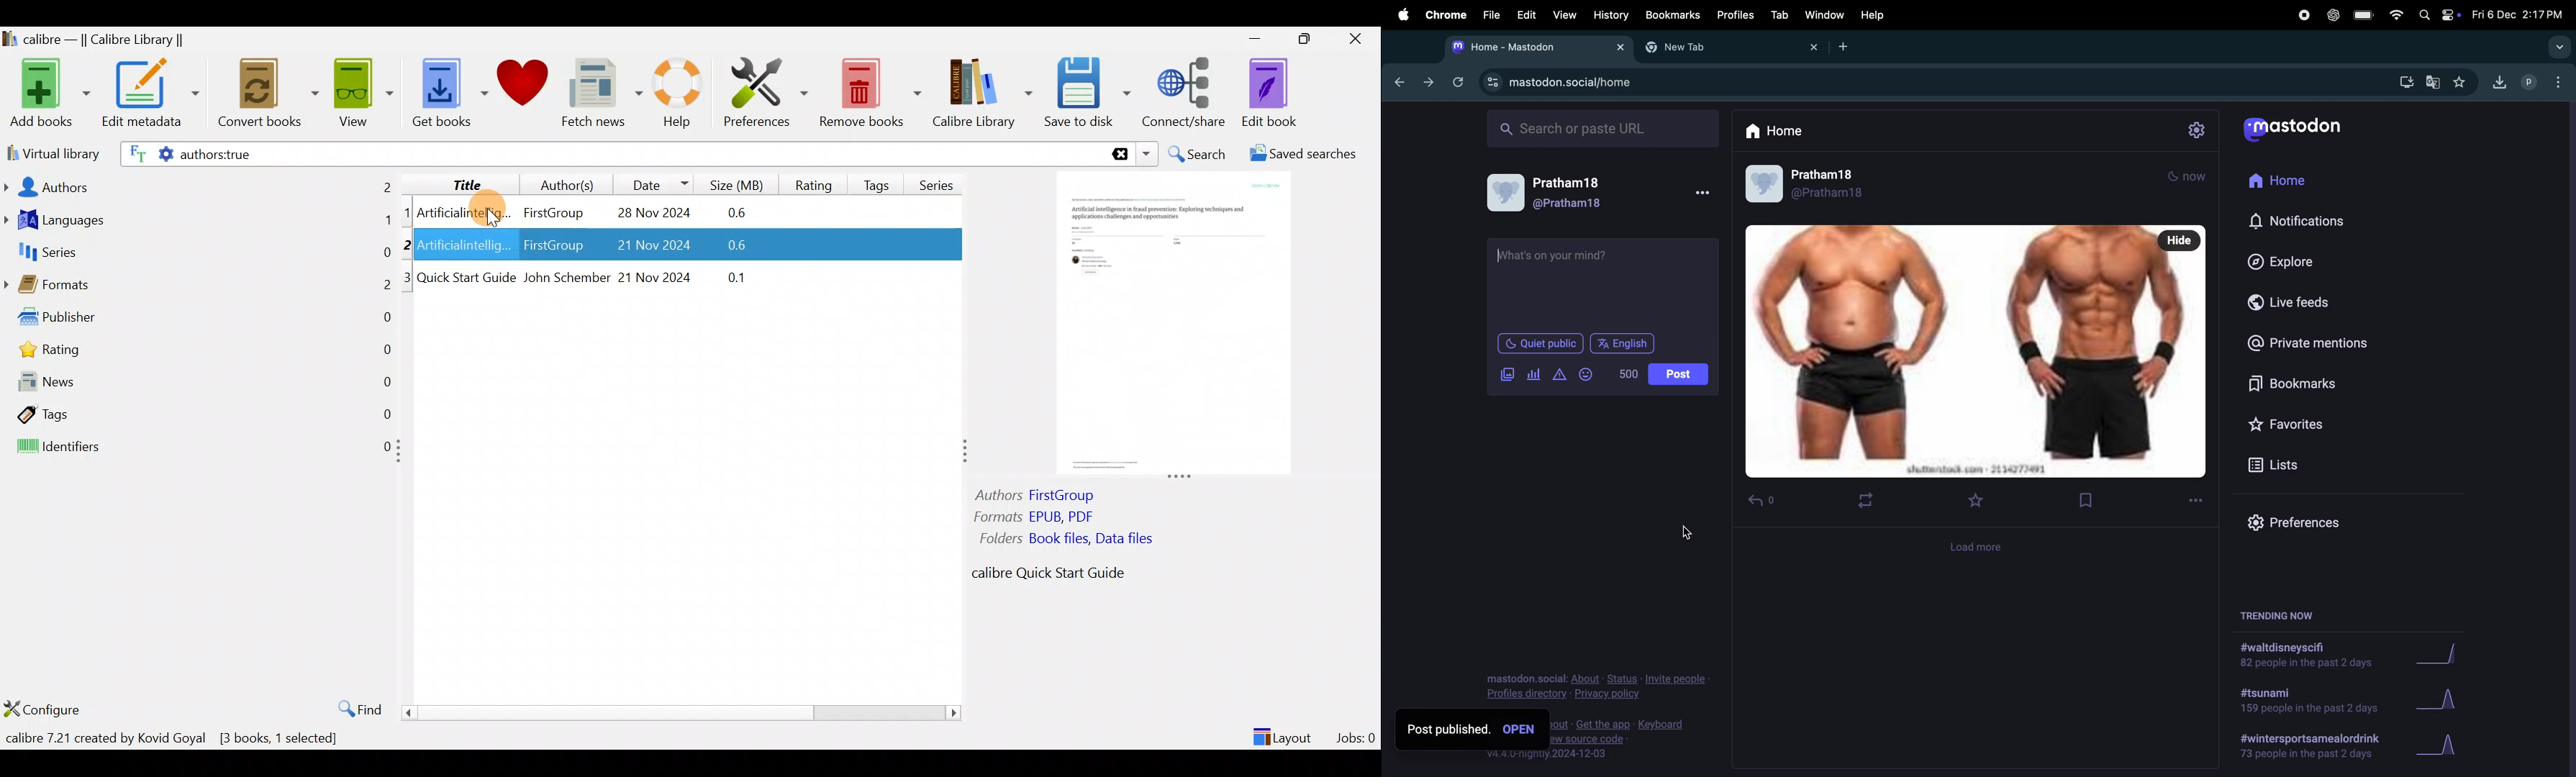 This screenshot has height=784, width=2576. What do you see at coordinates (1510, 376) in the screenshot?
I see `add image` at bounding box center [1510, 376].